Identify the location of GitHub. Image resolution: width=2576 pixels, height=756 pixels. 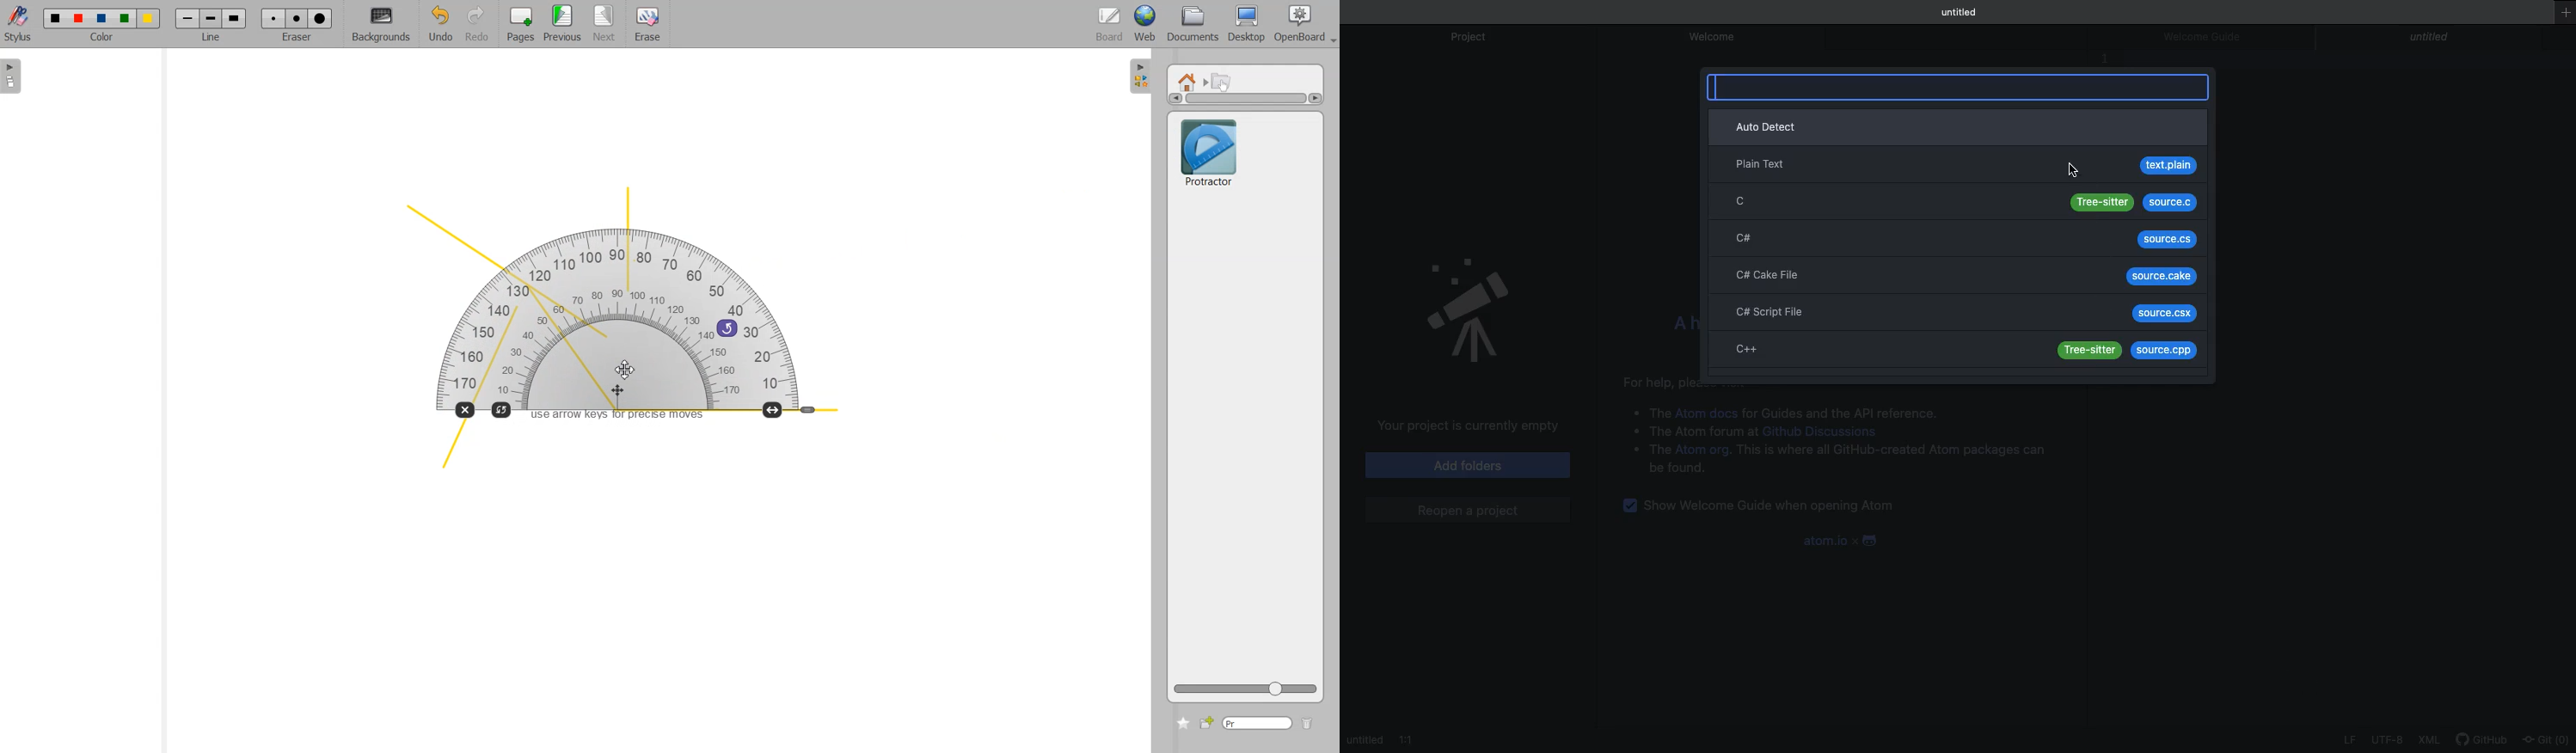
(2483, 737).